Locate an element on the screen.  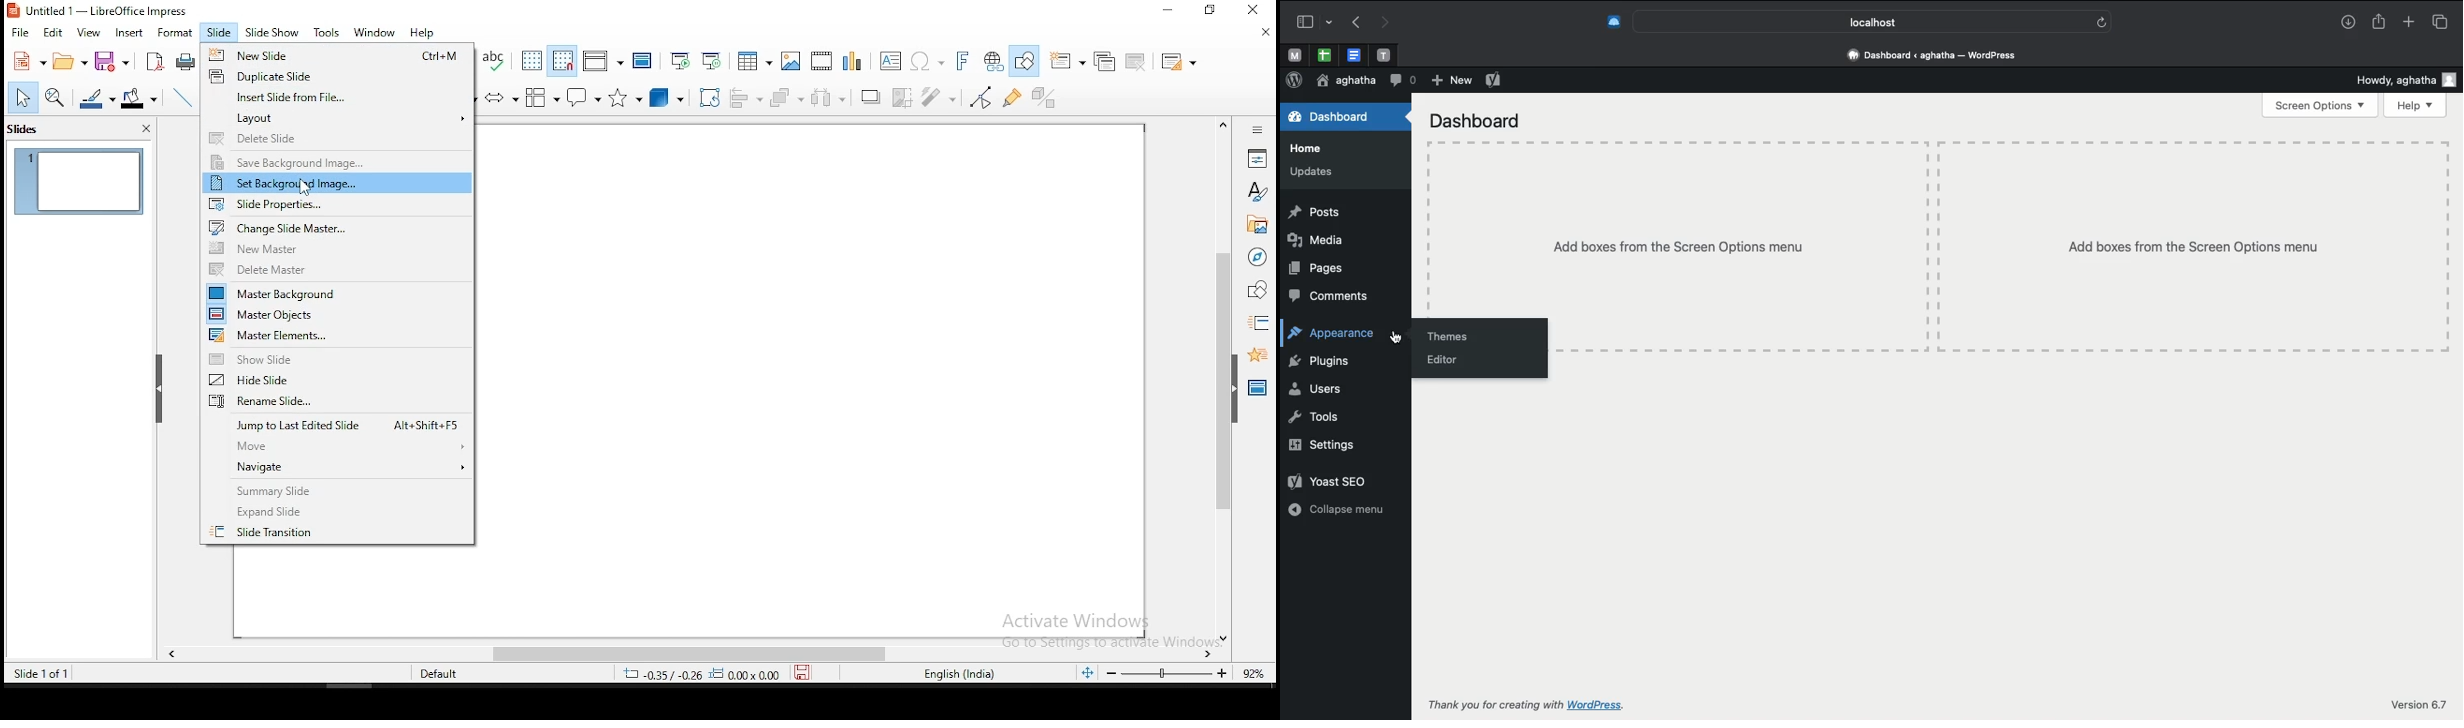
Comment is located at coordinates (1399, 81).